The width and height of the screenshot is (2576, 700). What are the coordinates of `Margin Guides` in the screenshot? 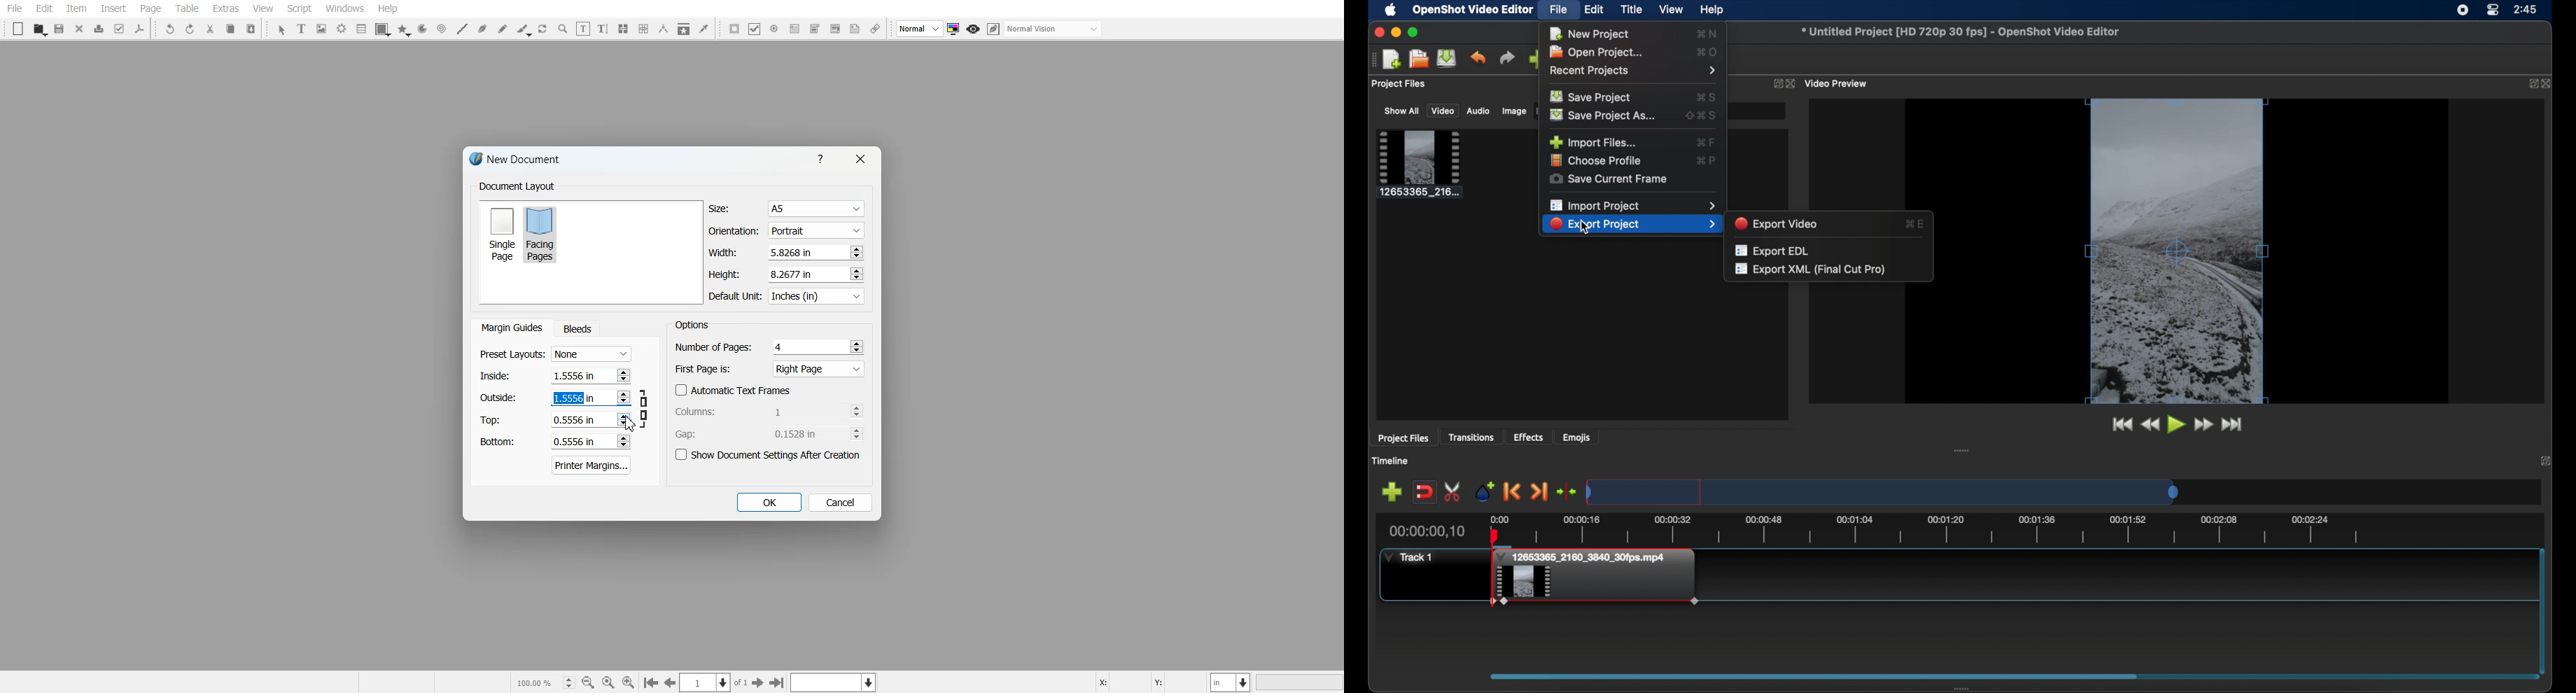 It's located at (510, 328).